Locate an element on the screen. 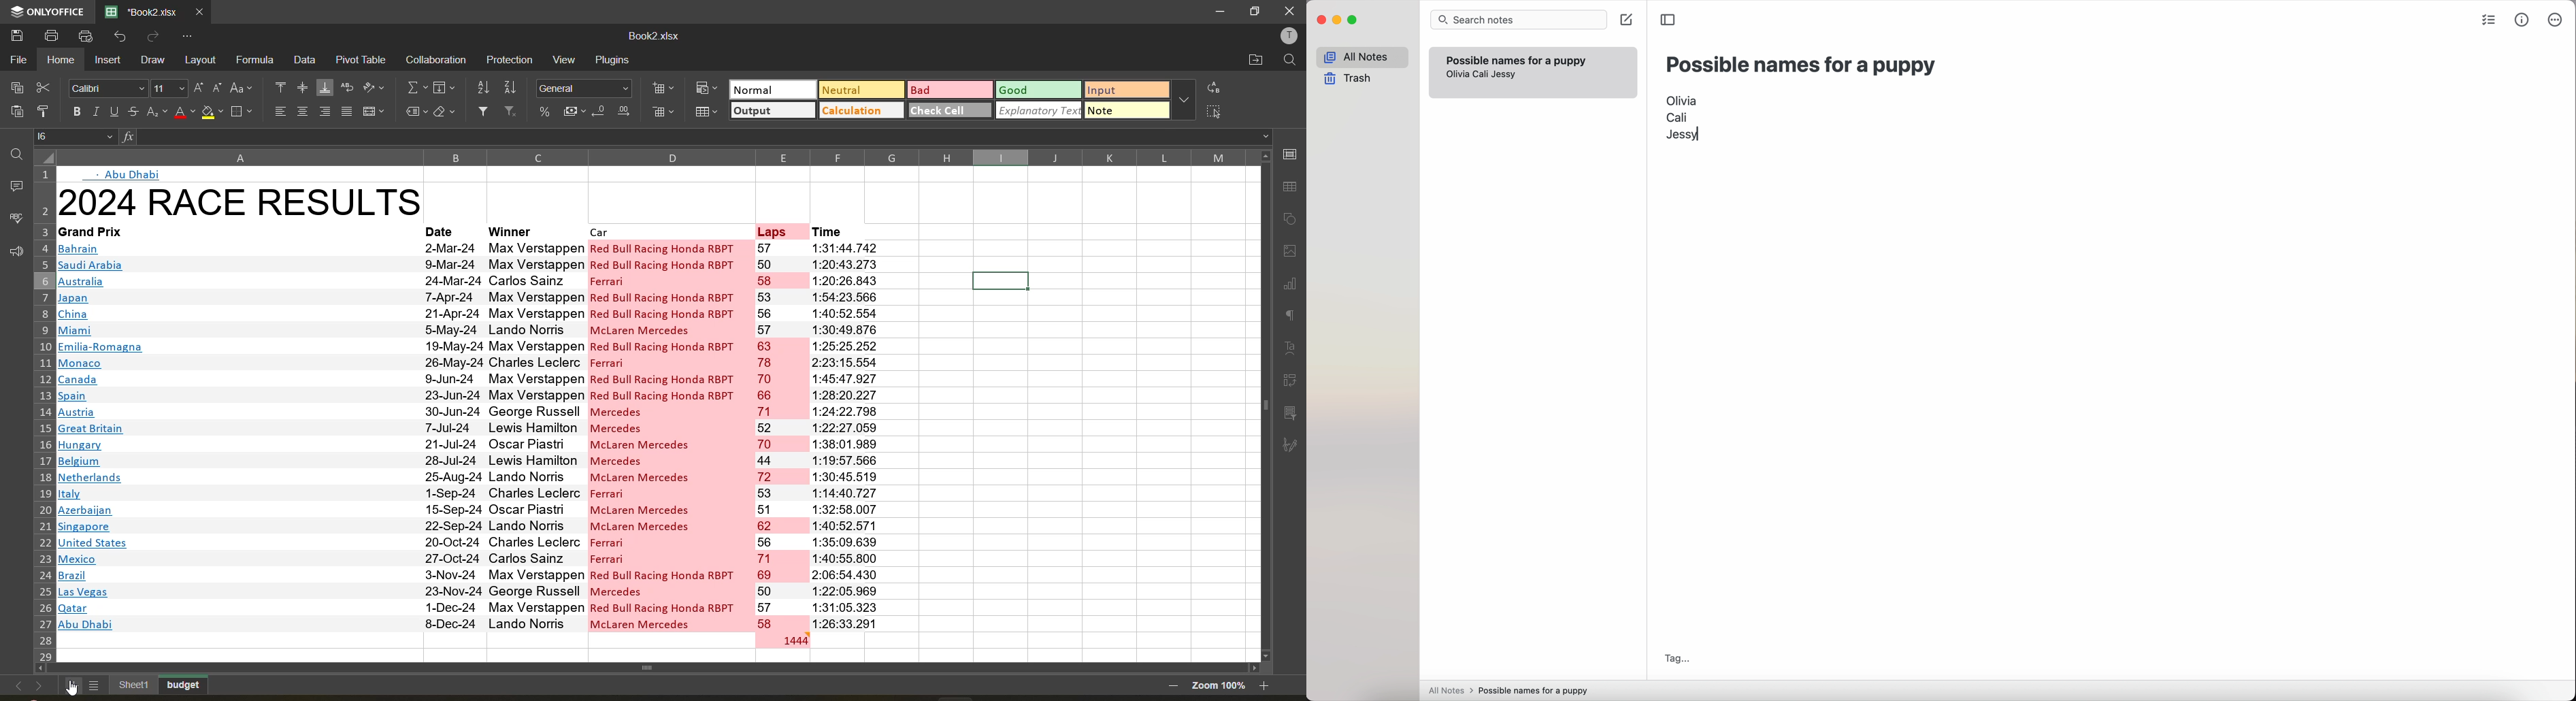  find is located at coordinates (1291, 60).